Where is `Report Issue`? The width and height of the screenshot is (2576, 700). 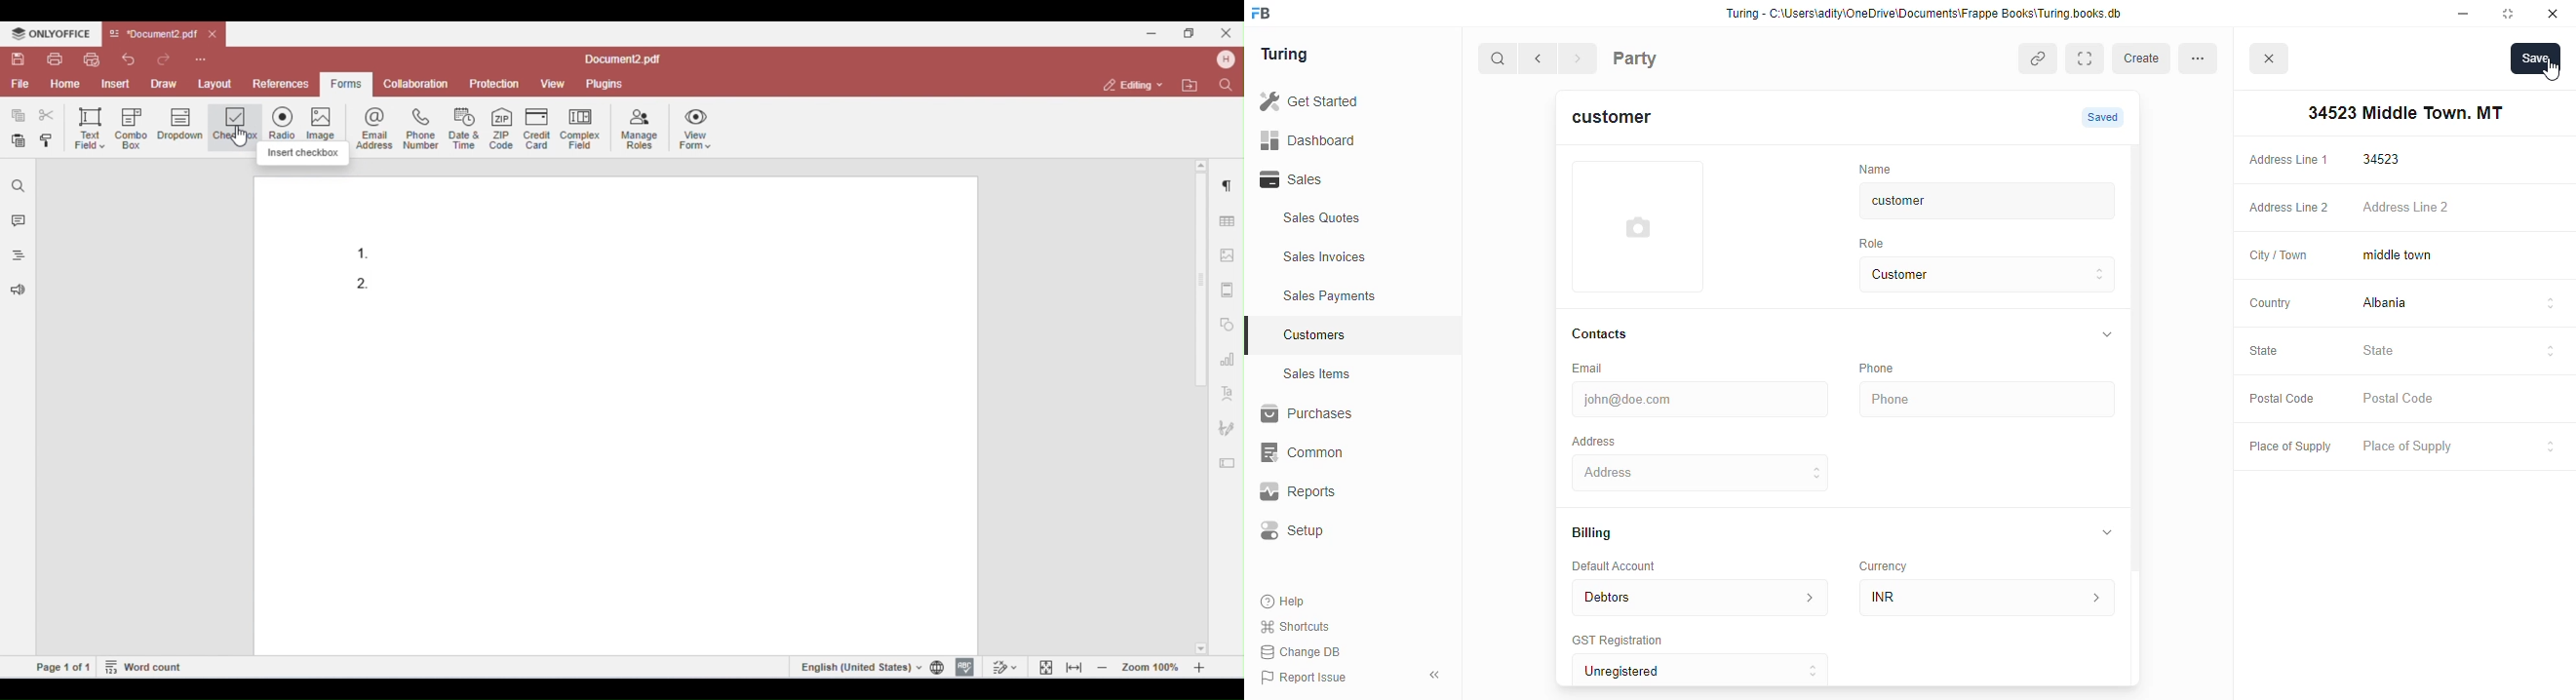 Report Issue is located at coordinates (1308, 676).